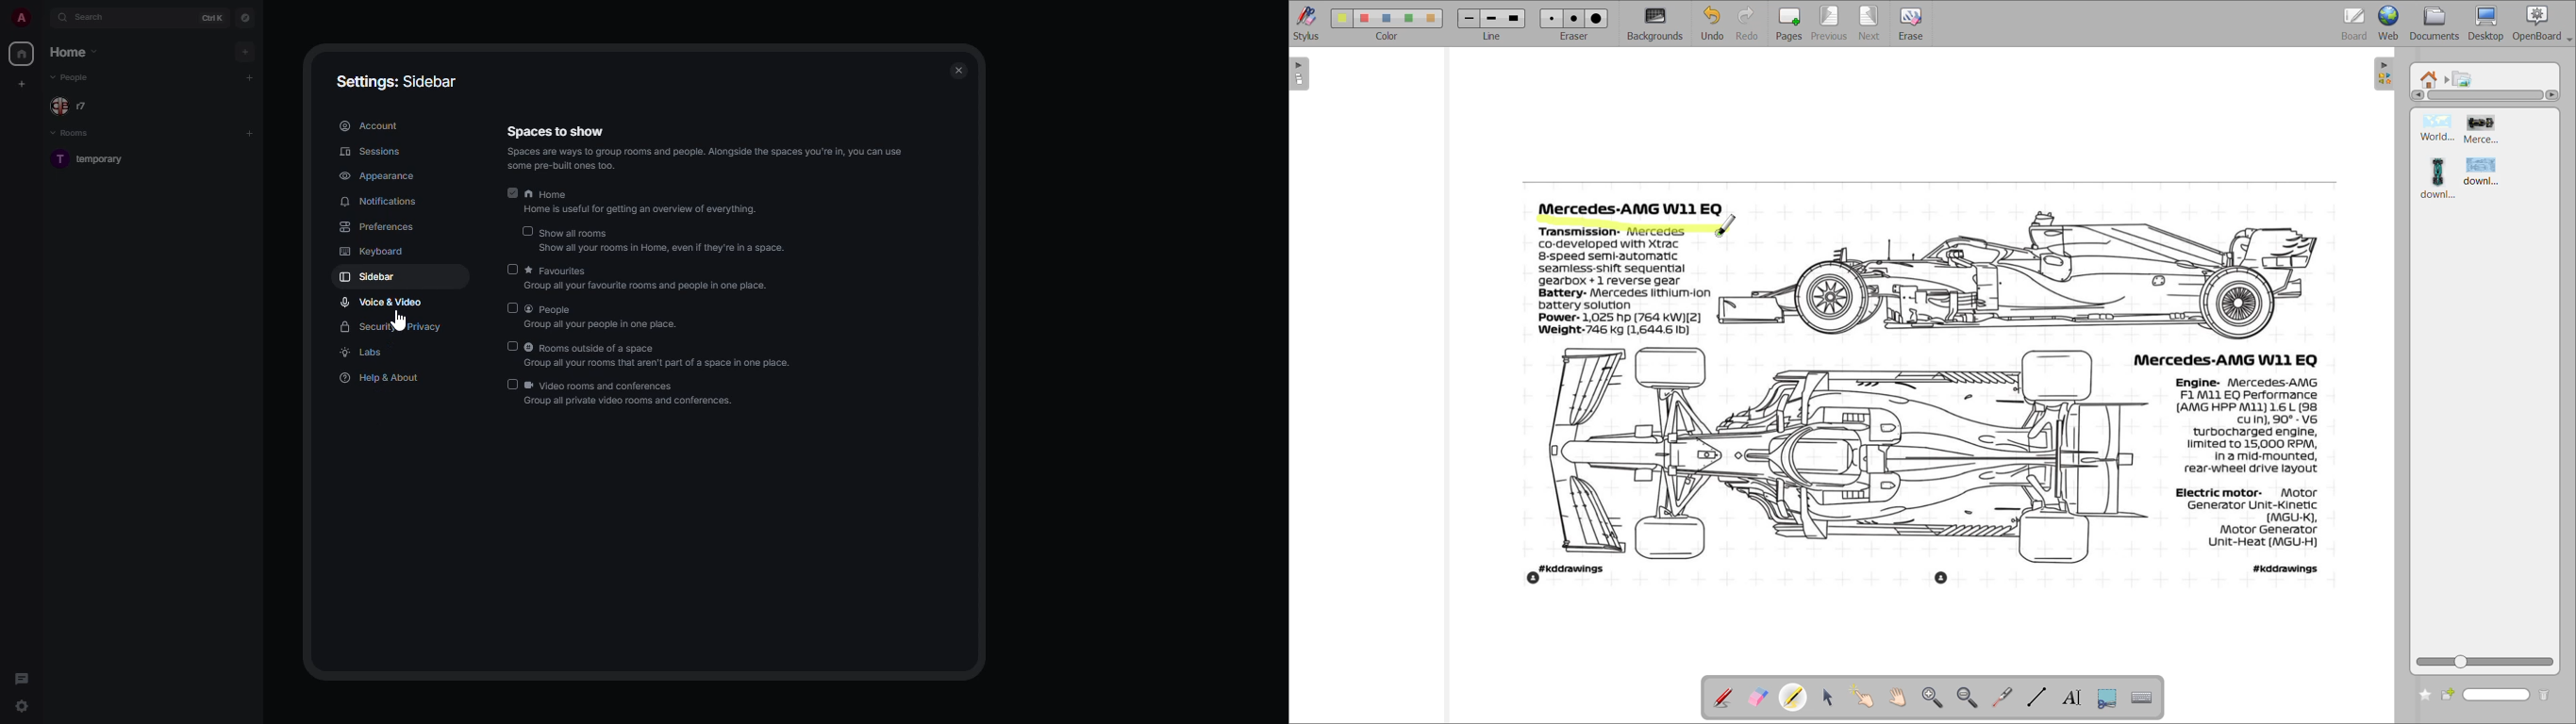  Describe the element at coordinates (23, 679) in the screenshot. I see `threads` at that location.